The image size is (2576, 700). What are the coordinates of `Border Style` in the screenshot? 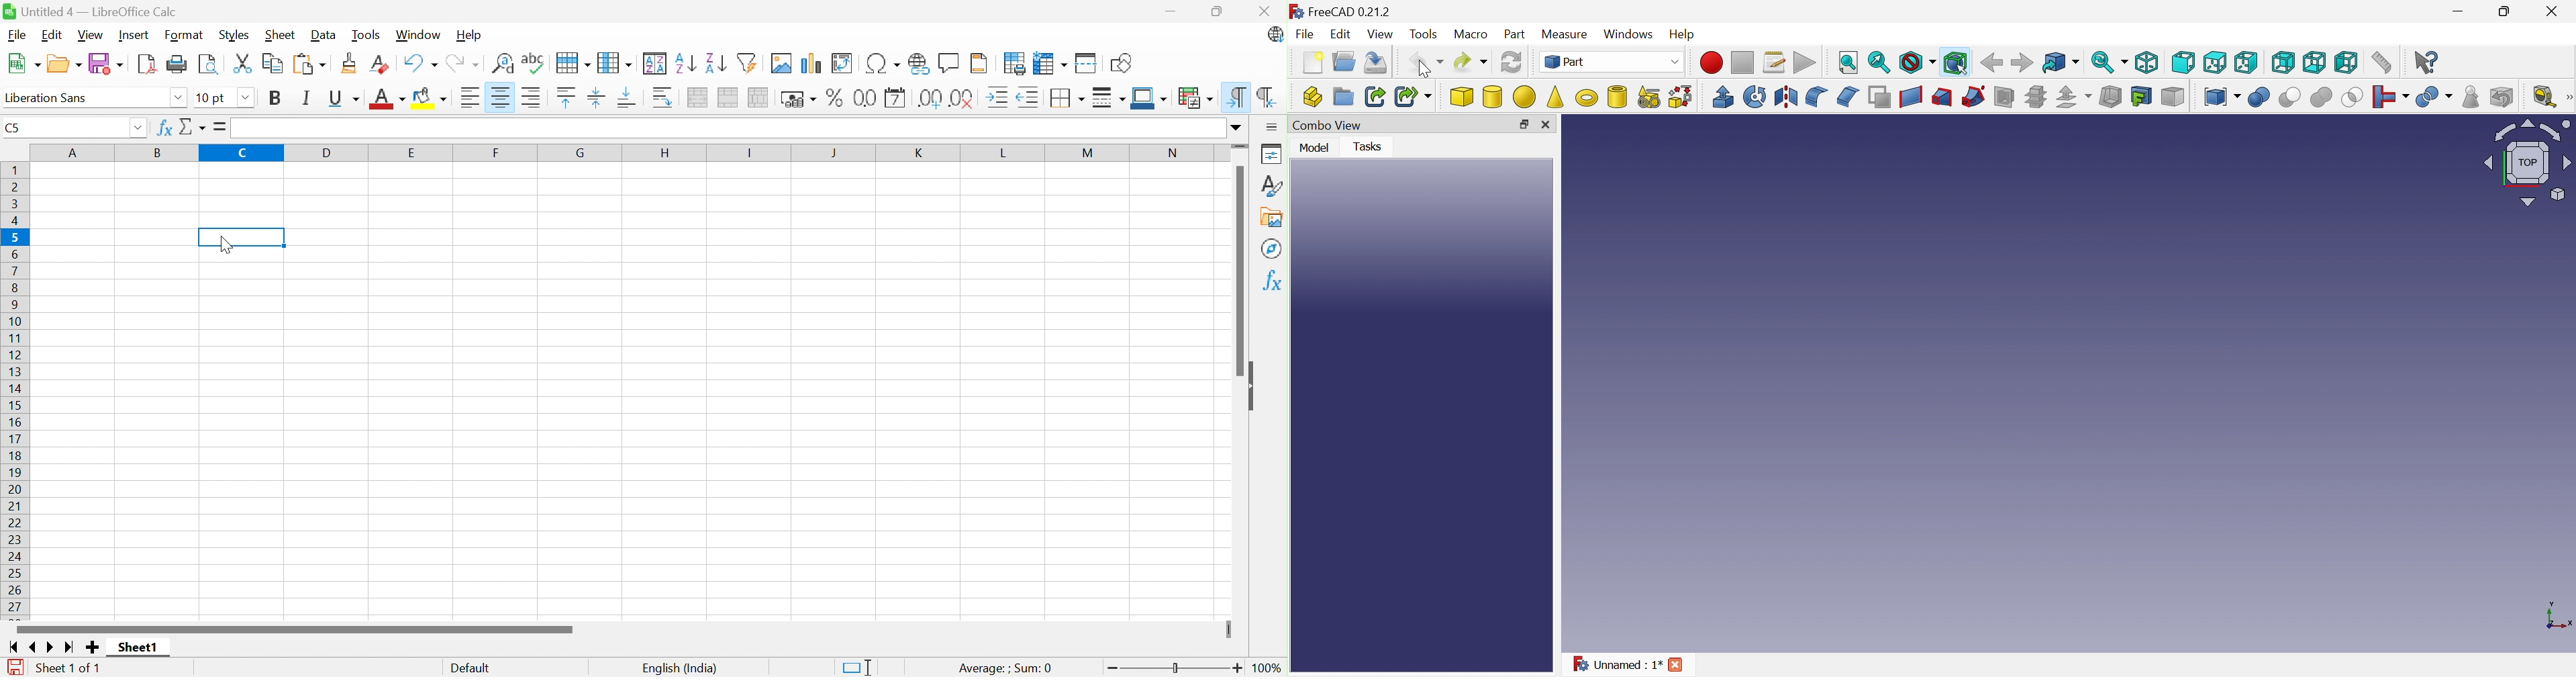 It's located at (1109, 98).